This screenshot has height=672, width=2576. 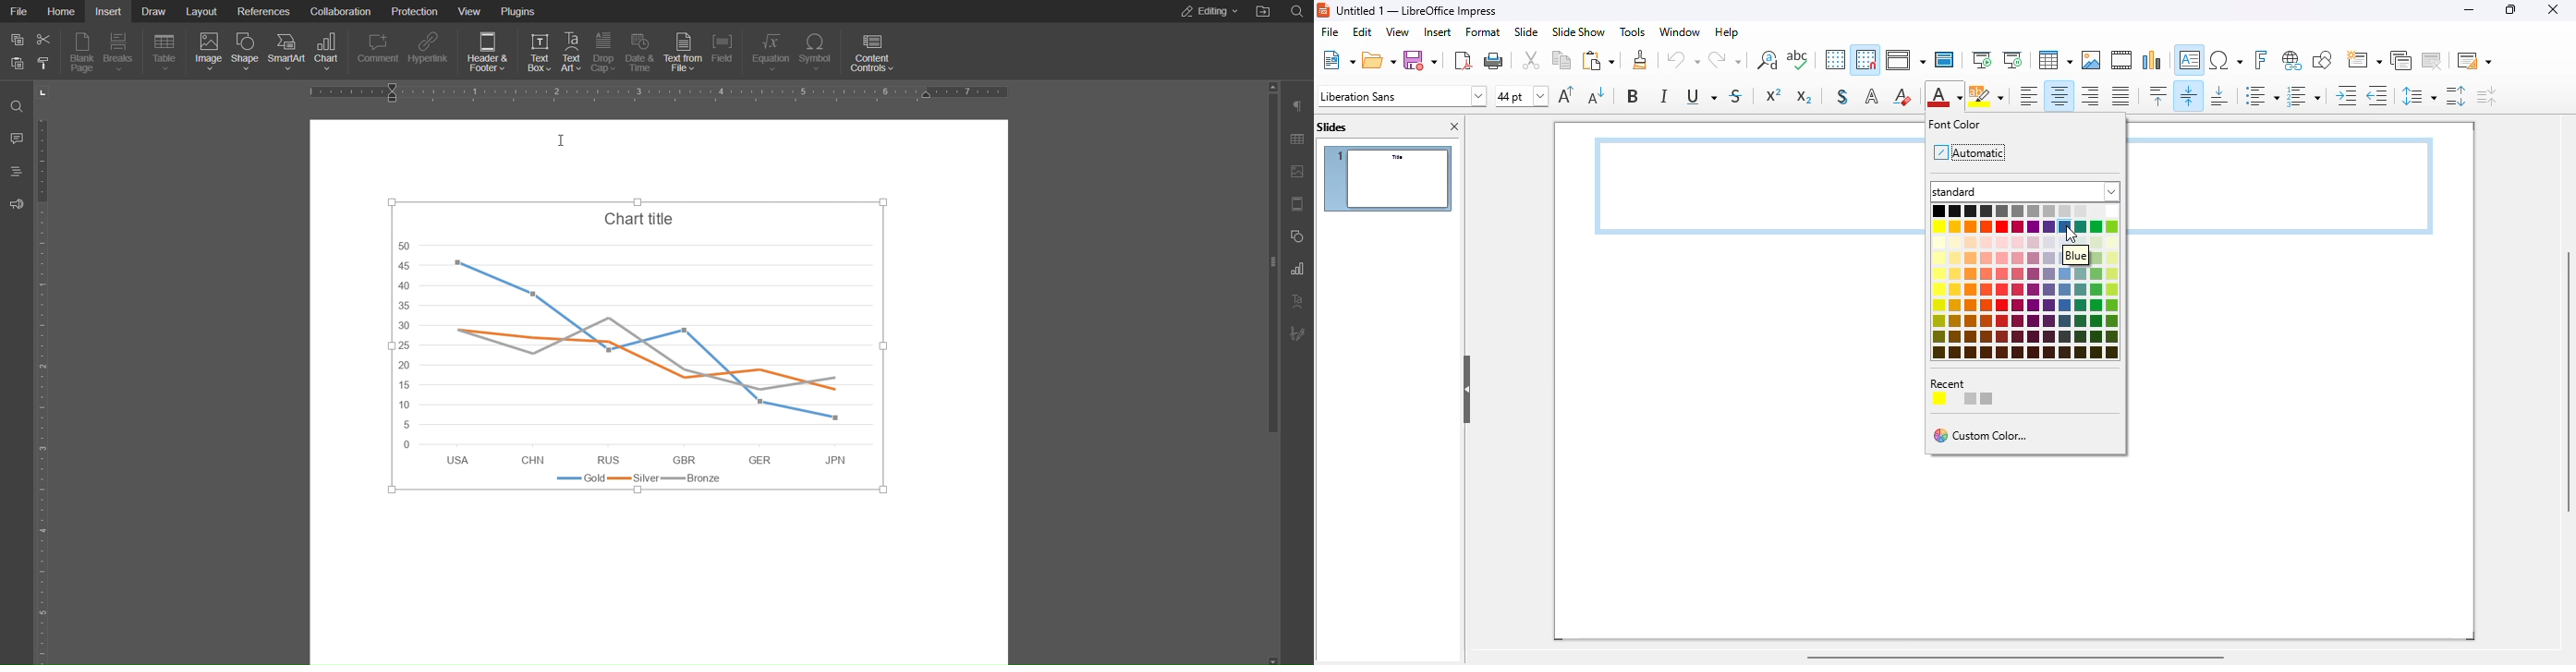 I want to click on blue, so click(x=2076, y=255).